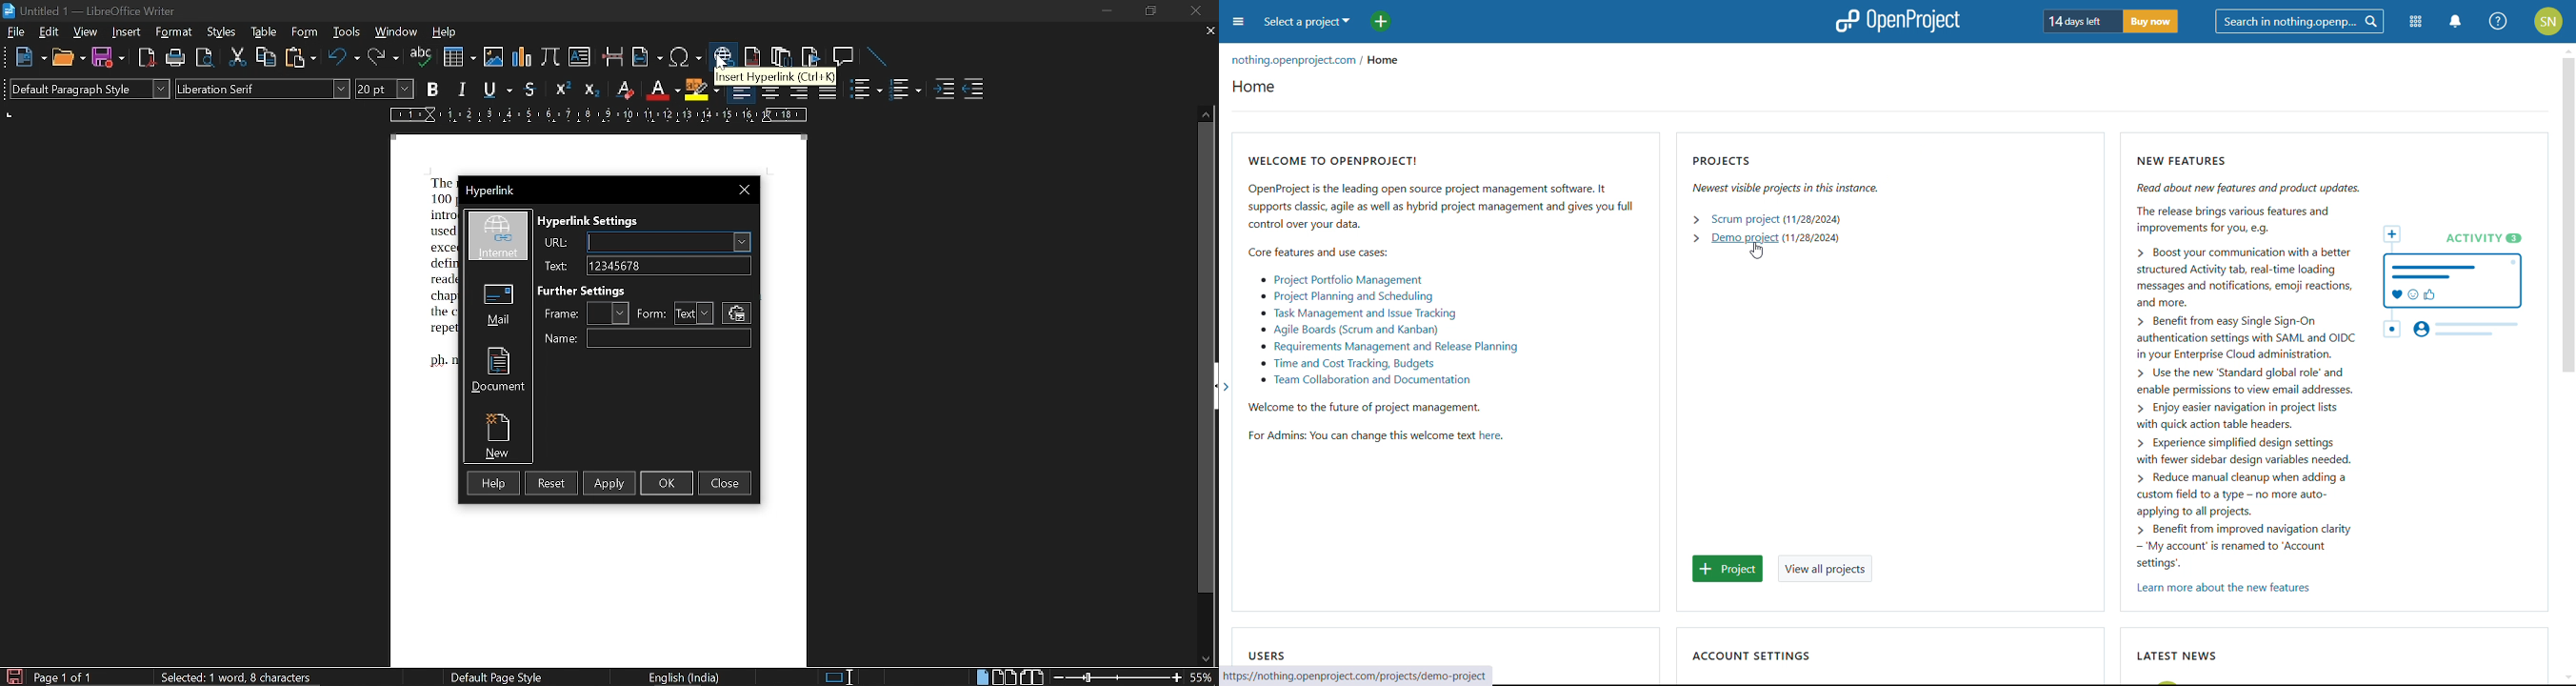 The height and width of the screenshot is (700, 2576). Describe the element at coordinates (594, 117) in the screenshot. I see `scale` at that location.